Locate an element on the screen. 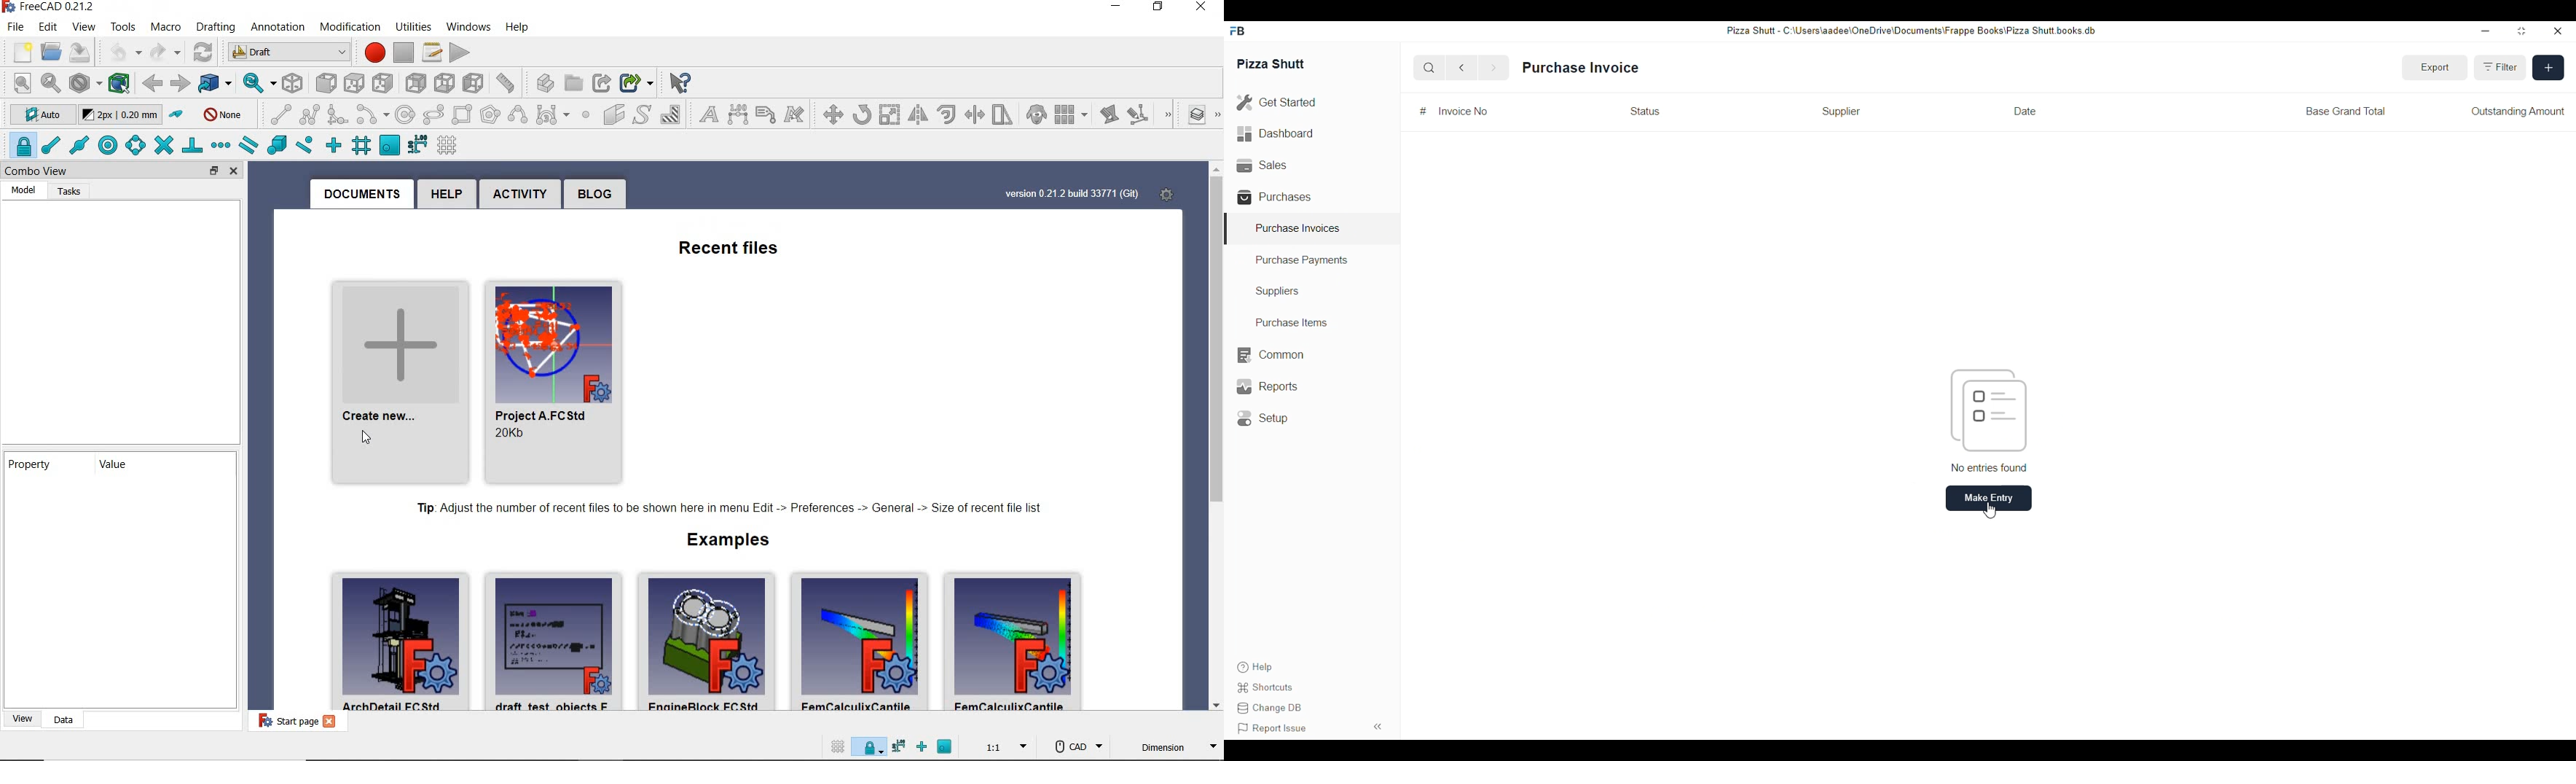 The width and height of the screenshot is (2576, 784). resize is located at coordinates (2520, 32).